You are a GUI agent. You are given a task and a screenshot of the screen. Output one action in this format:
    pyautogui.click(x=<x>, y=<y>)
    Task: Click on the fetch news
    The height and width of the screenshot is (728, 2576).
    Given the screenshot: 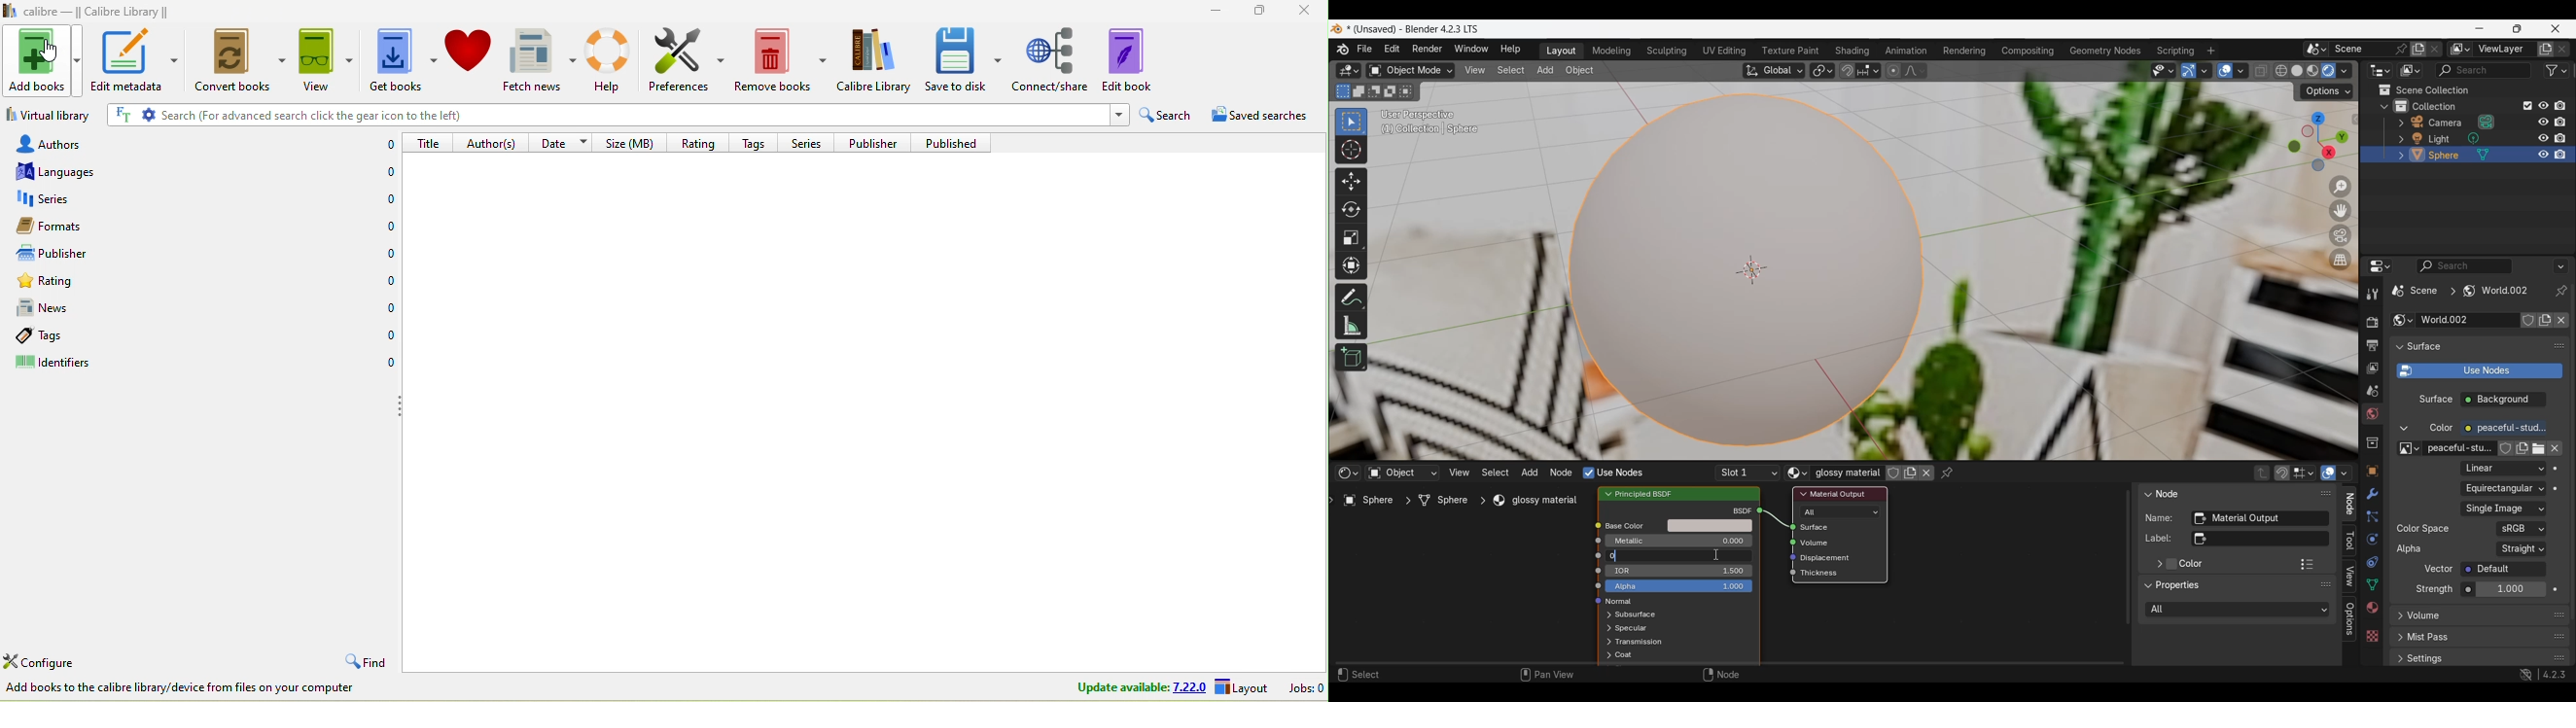 What is the action you would take?
    pyautogui.click(x=543, y=60)
    